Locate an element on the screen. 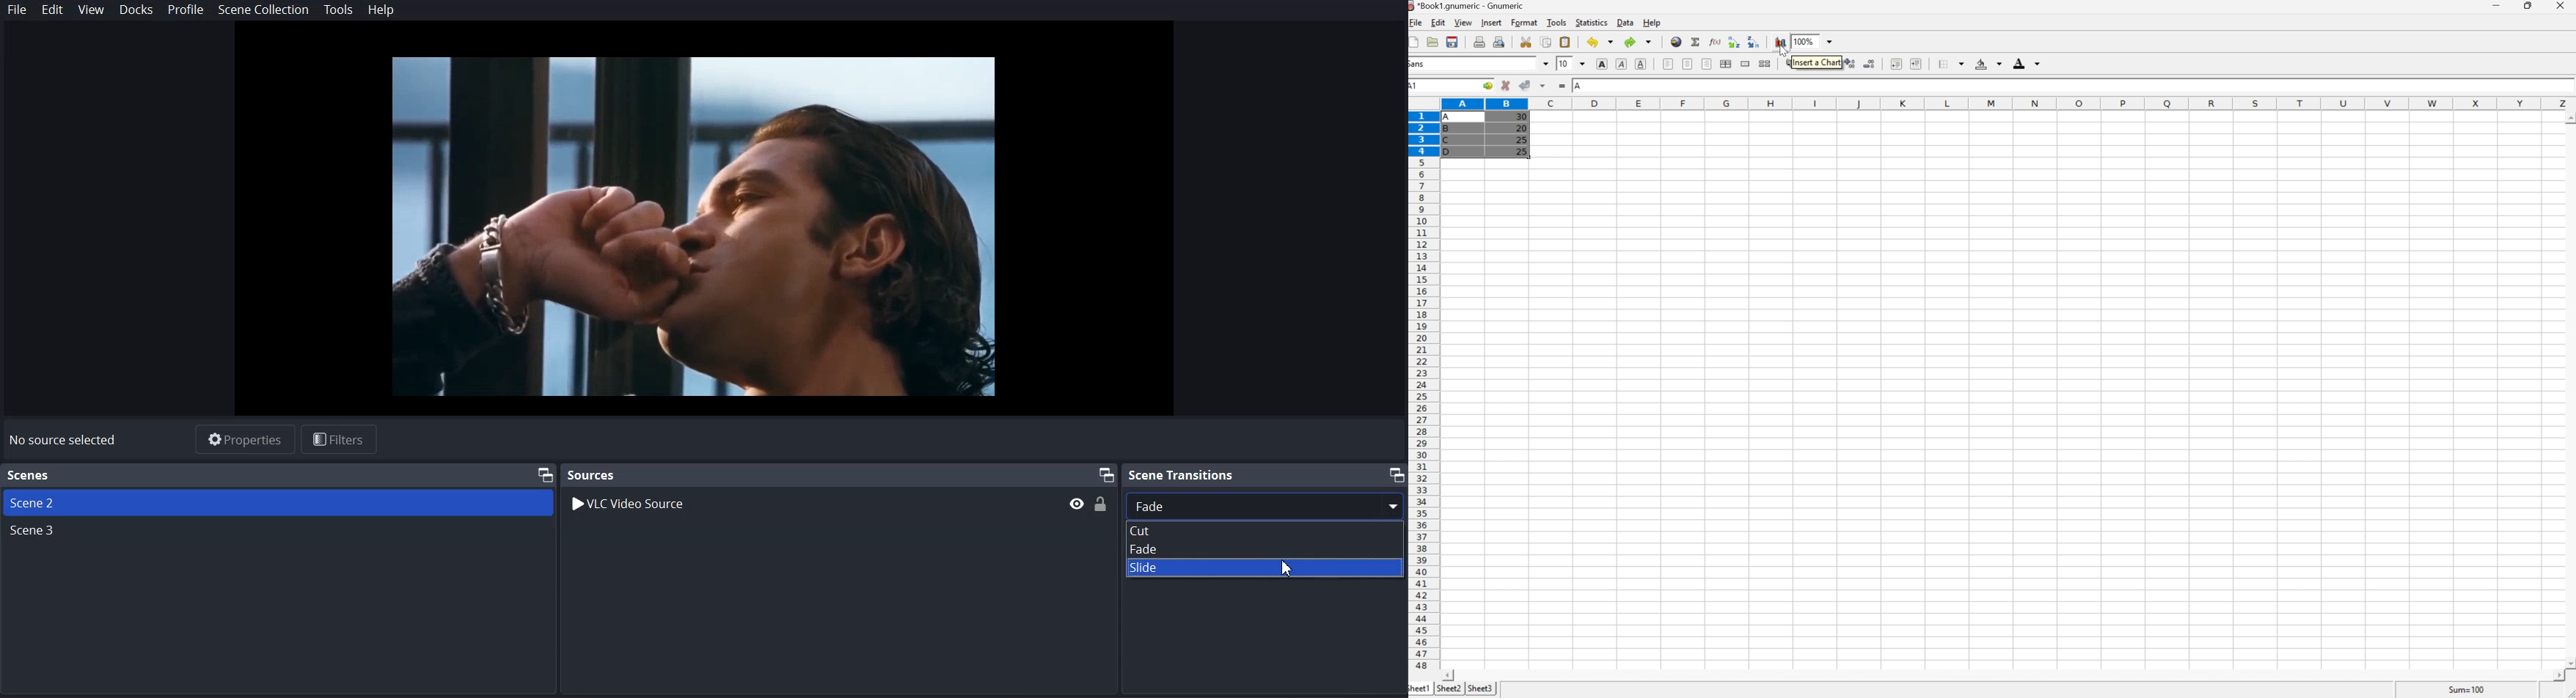 This screenshot has width=2576, height=700. Align Right is located at coordinates (1708, 64).